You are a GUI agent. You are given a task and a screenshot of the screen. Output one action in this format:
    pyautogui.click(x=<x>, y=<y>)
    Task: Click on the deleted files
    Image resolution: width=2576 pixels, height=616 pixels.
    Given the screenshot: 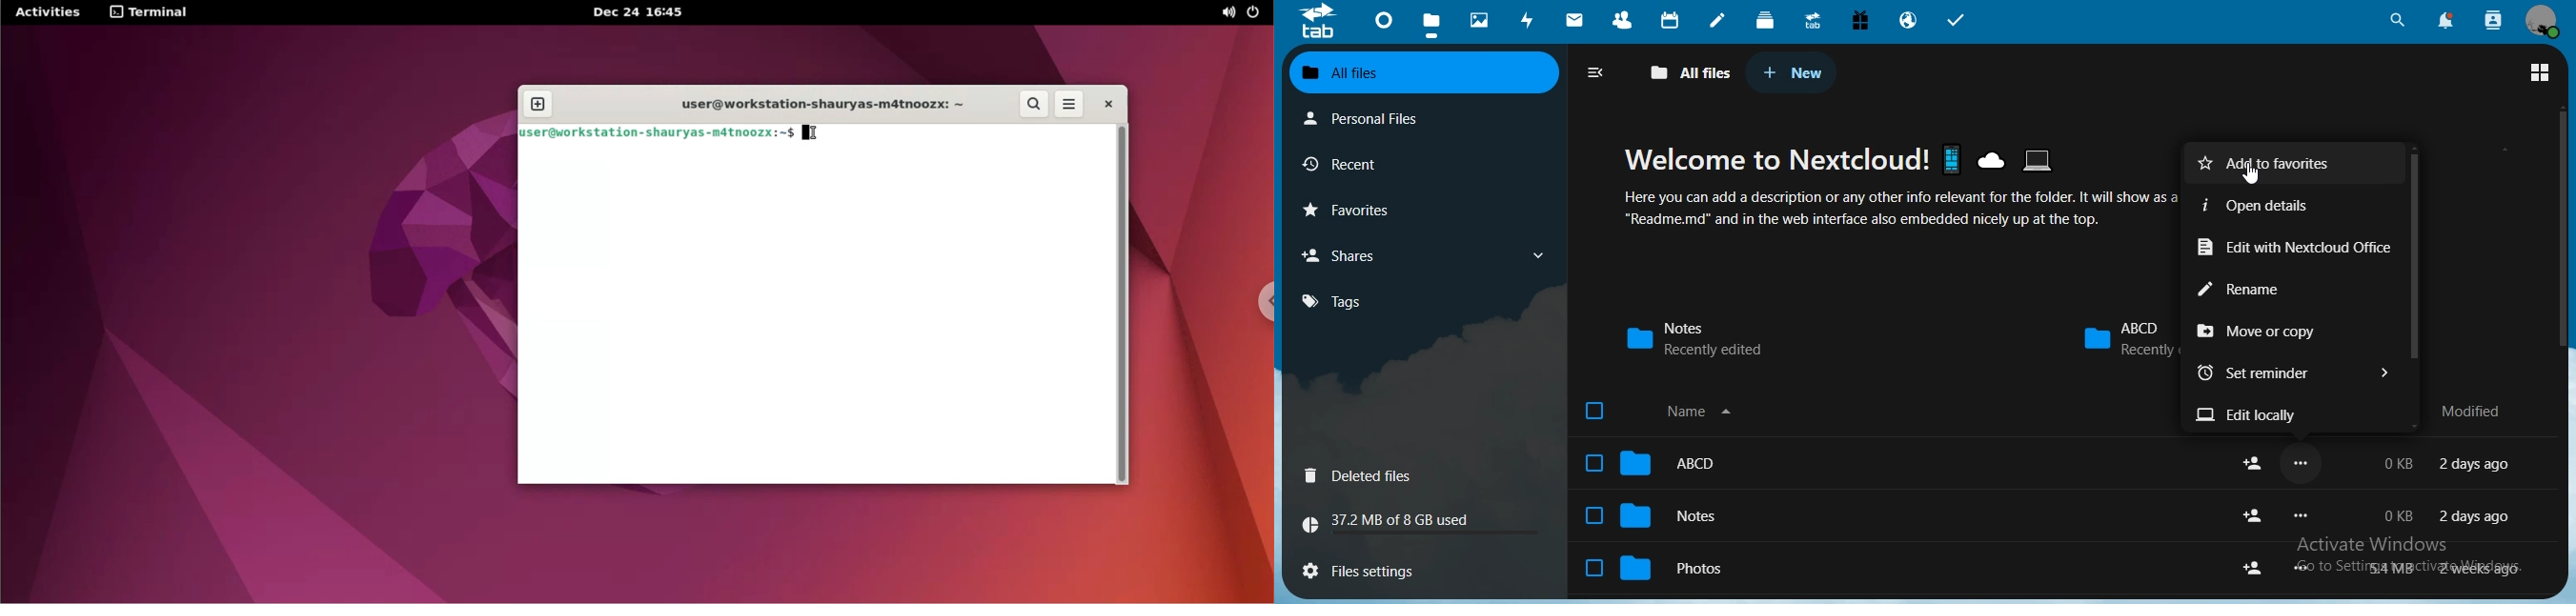 What is the action you would take?
    pyautogui.click(x=1364, y=475)
    